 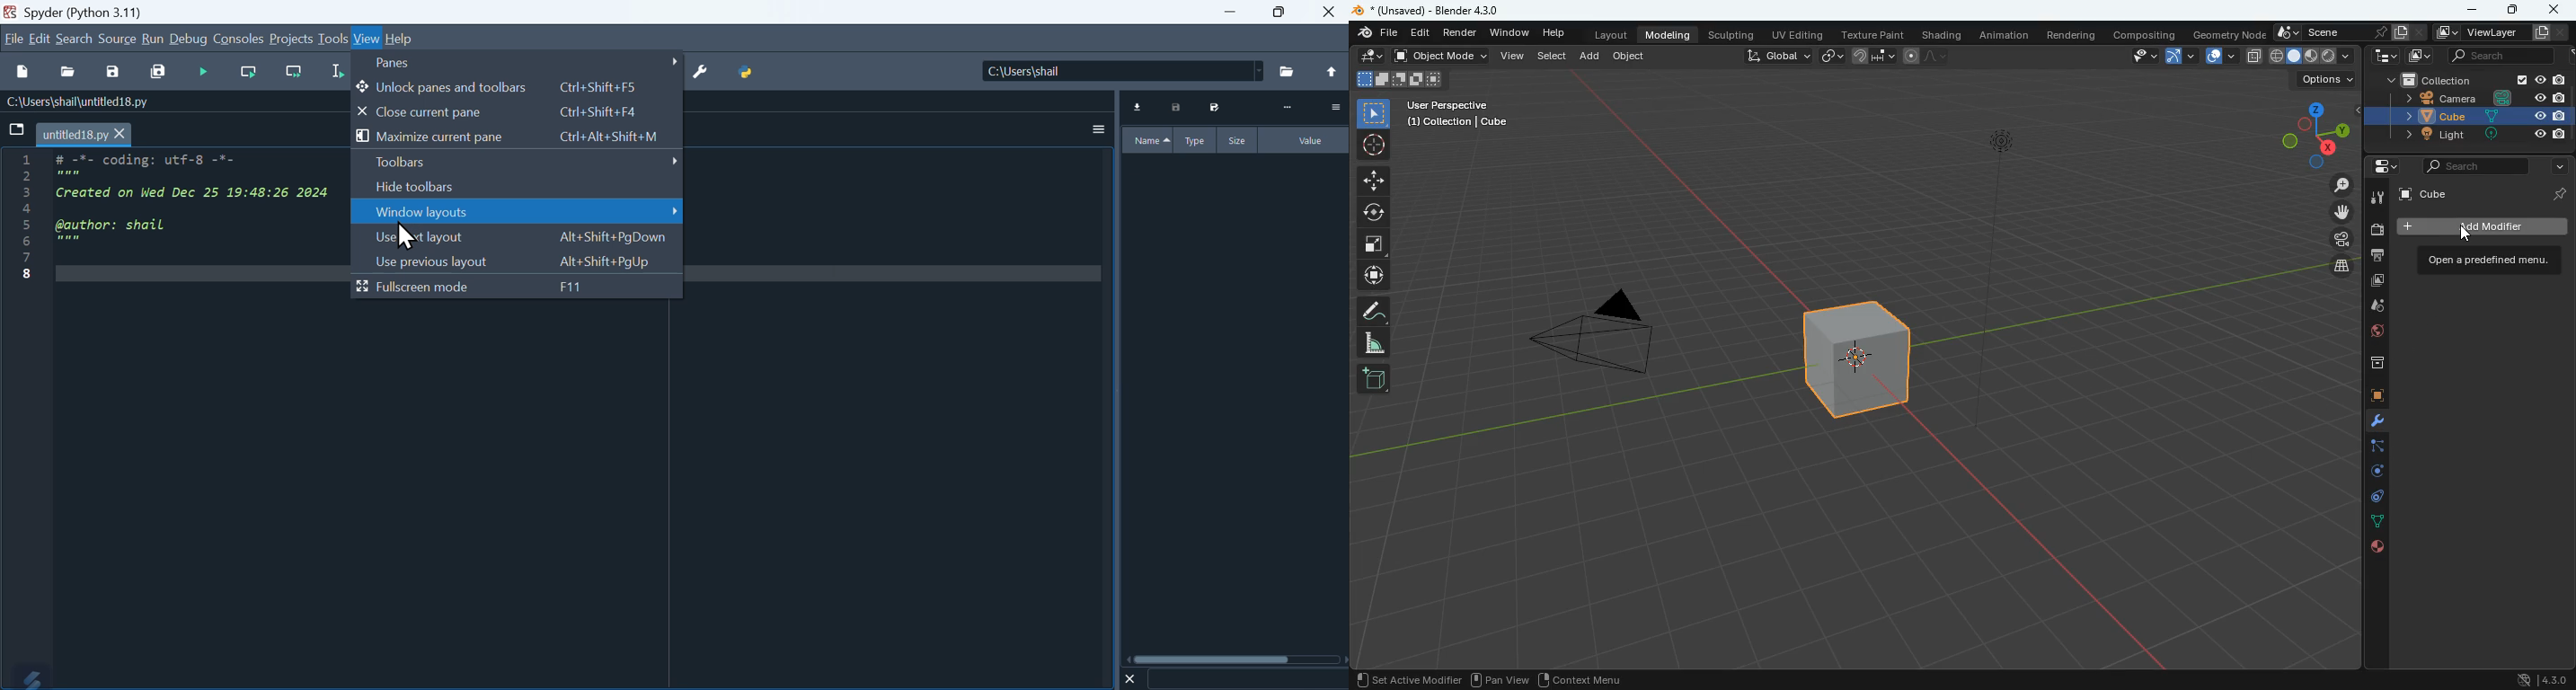 I want to click on view, so click(x=1578, y=679).